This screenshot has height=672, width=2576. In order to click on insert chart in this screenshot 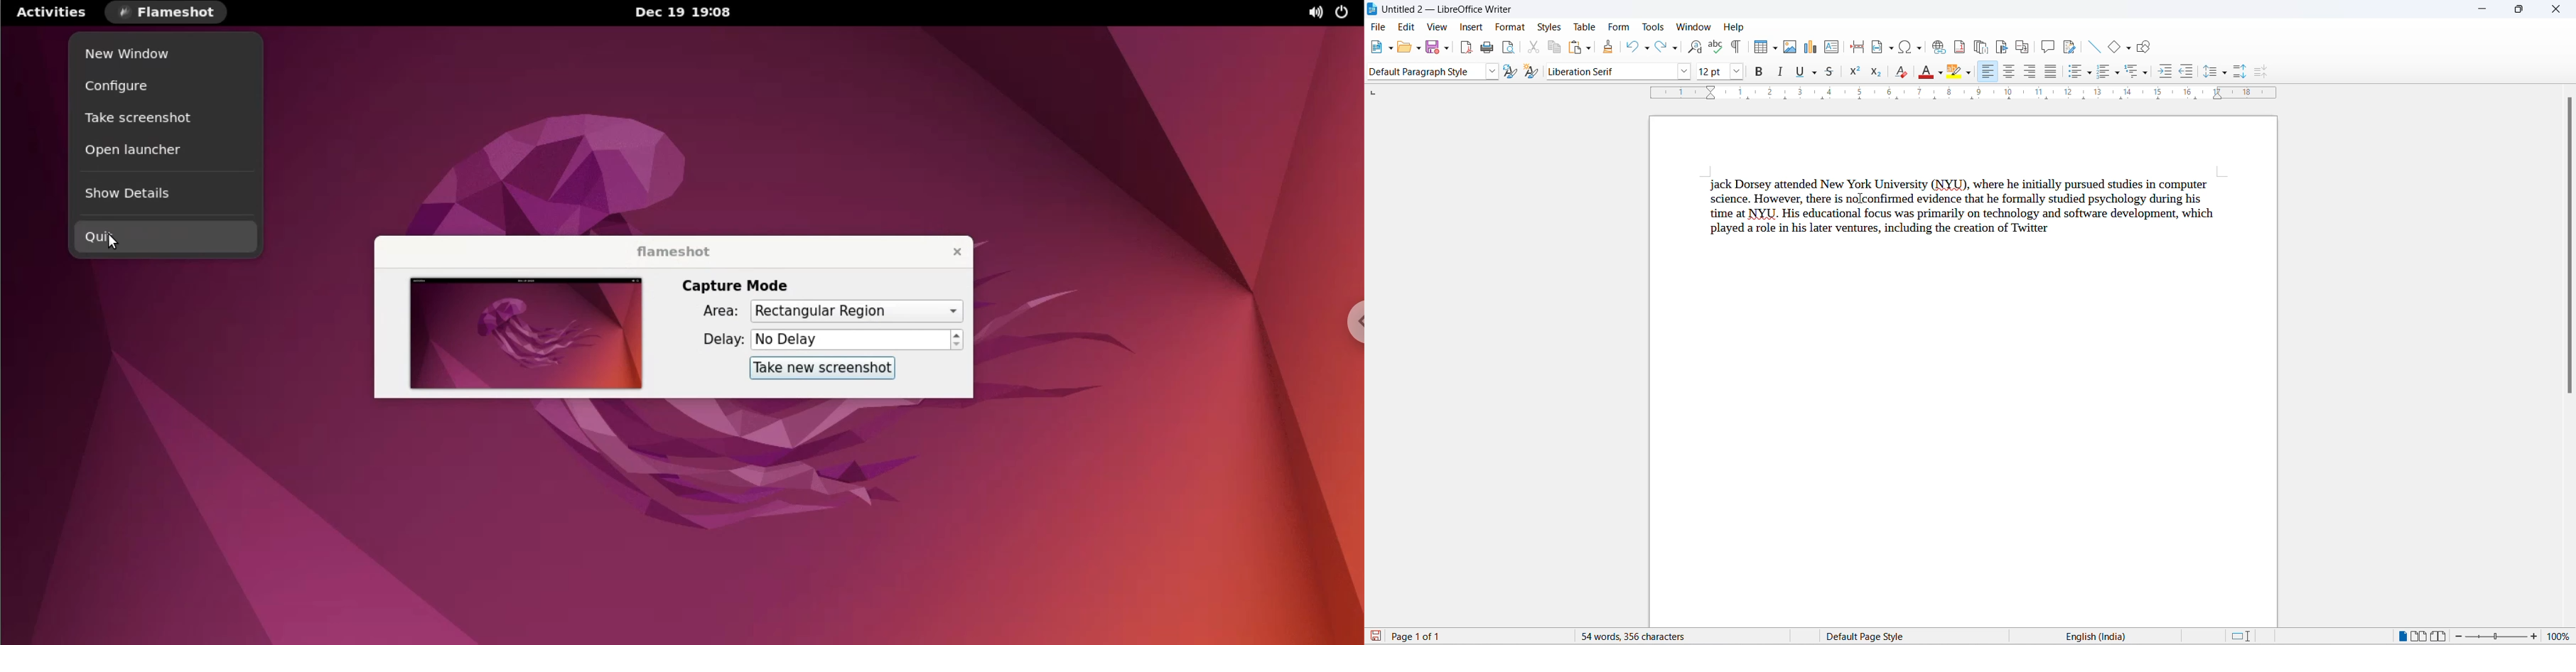, I will do `click(1813, 47)`.